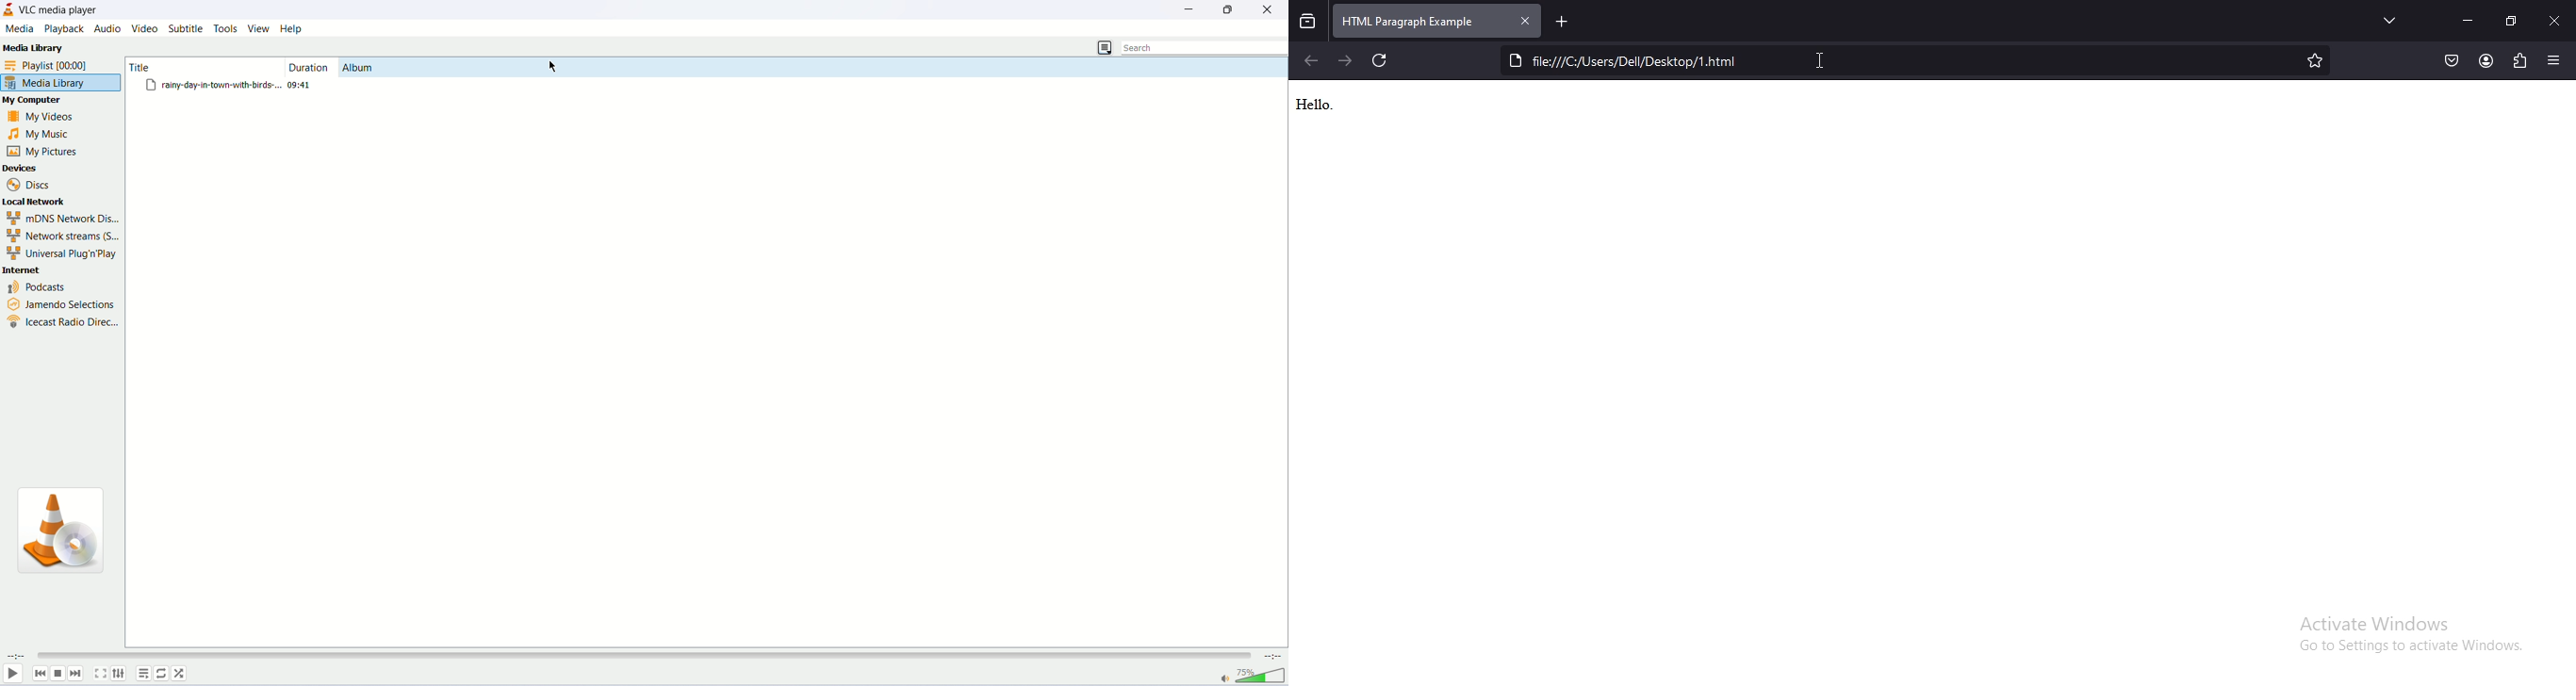  What do you see at coordinates (120, 674) in the screenshot?
I see `extended elements` at bounding box center [120, 674].